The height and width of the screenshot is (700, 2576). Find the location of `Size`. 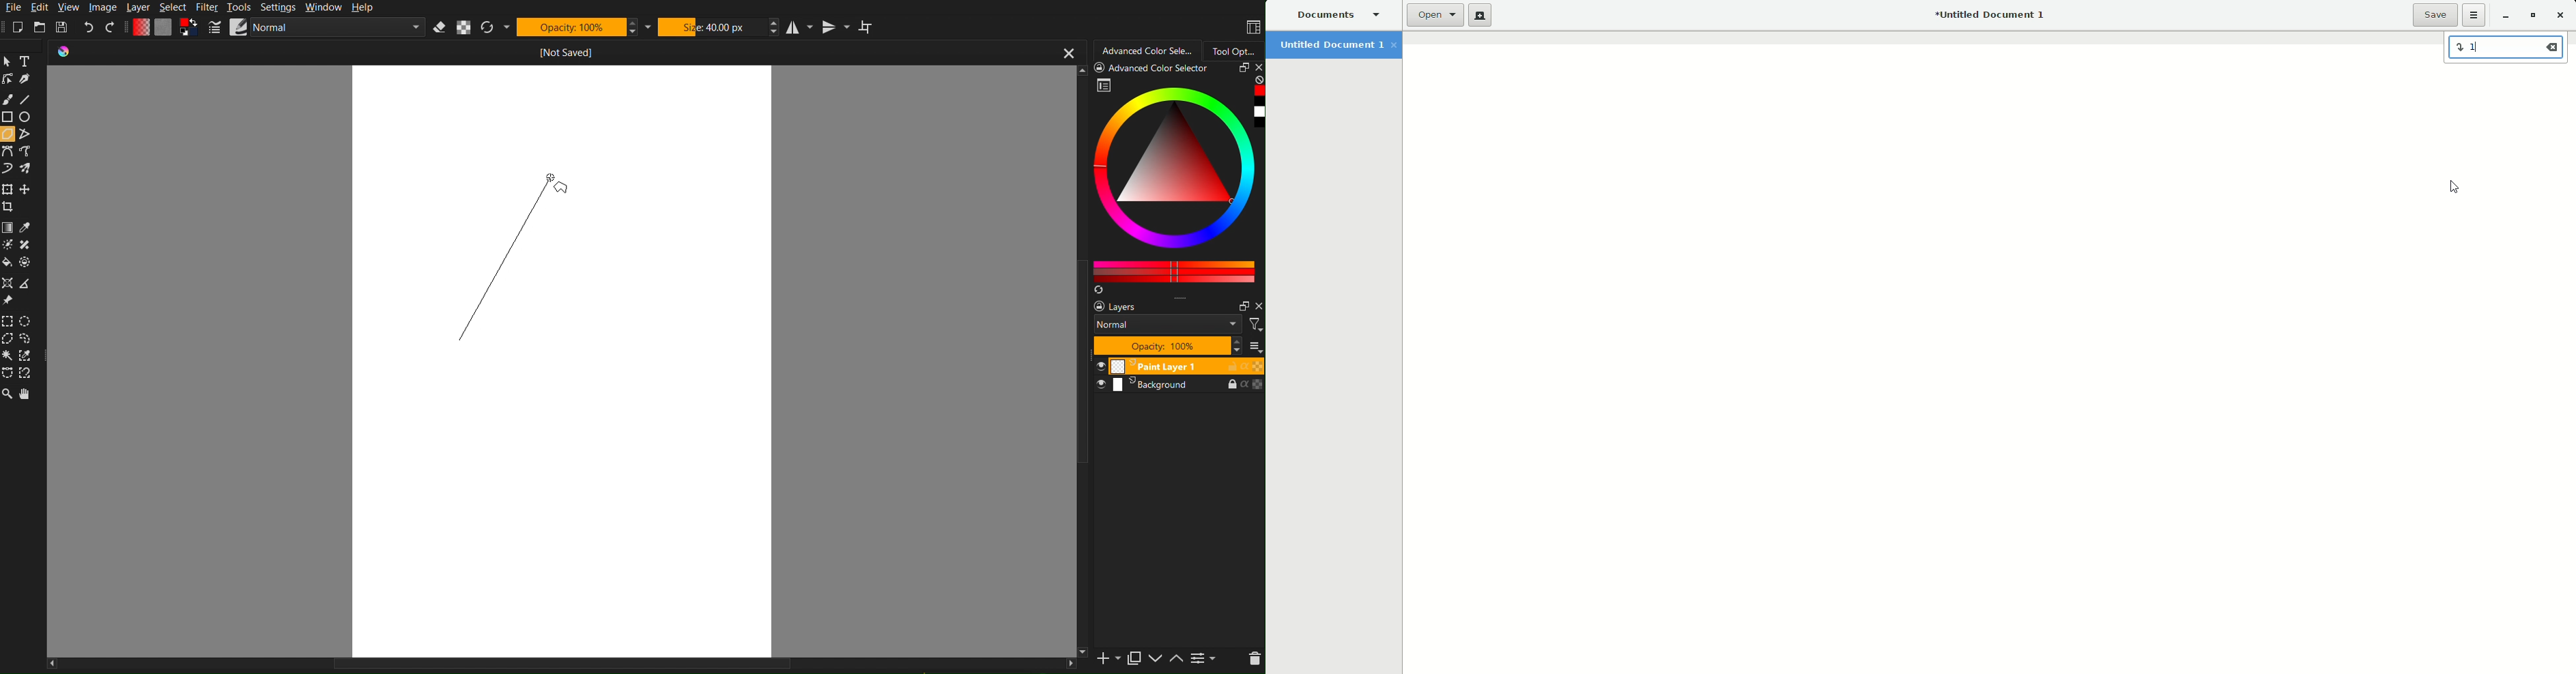

Size is located at coordinates (712, 26).